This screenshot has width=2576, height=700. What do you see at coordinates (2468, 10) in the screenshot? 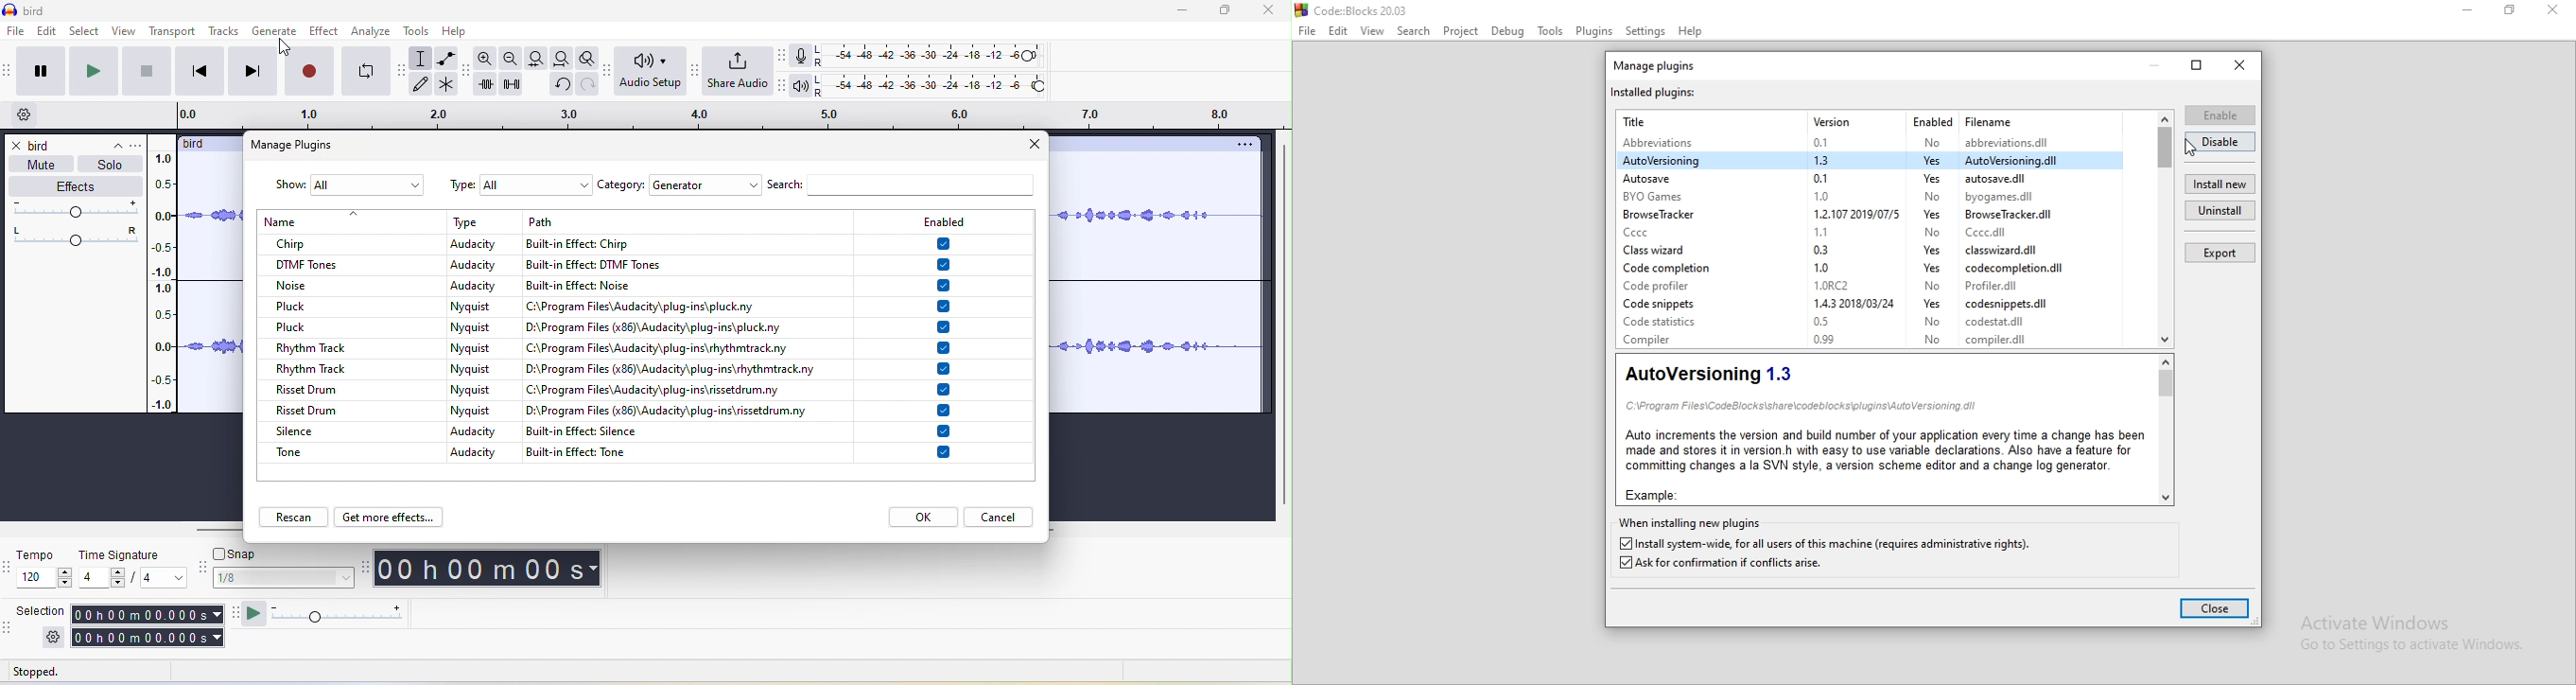
I see `minimise` at bounding box center [2468, 10].